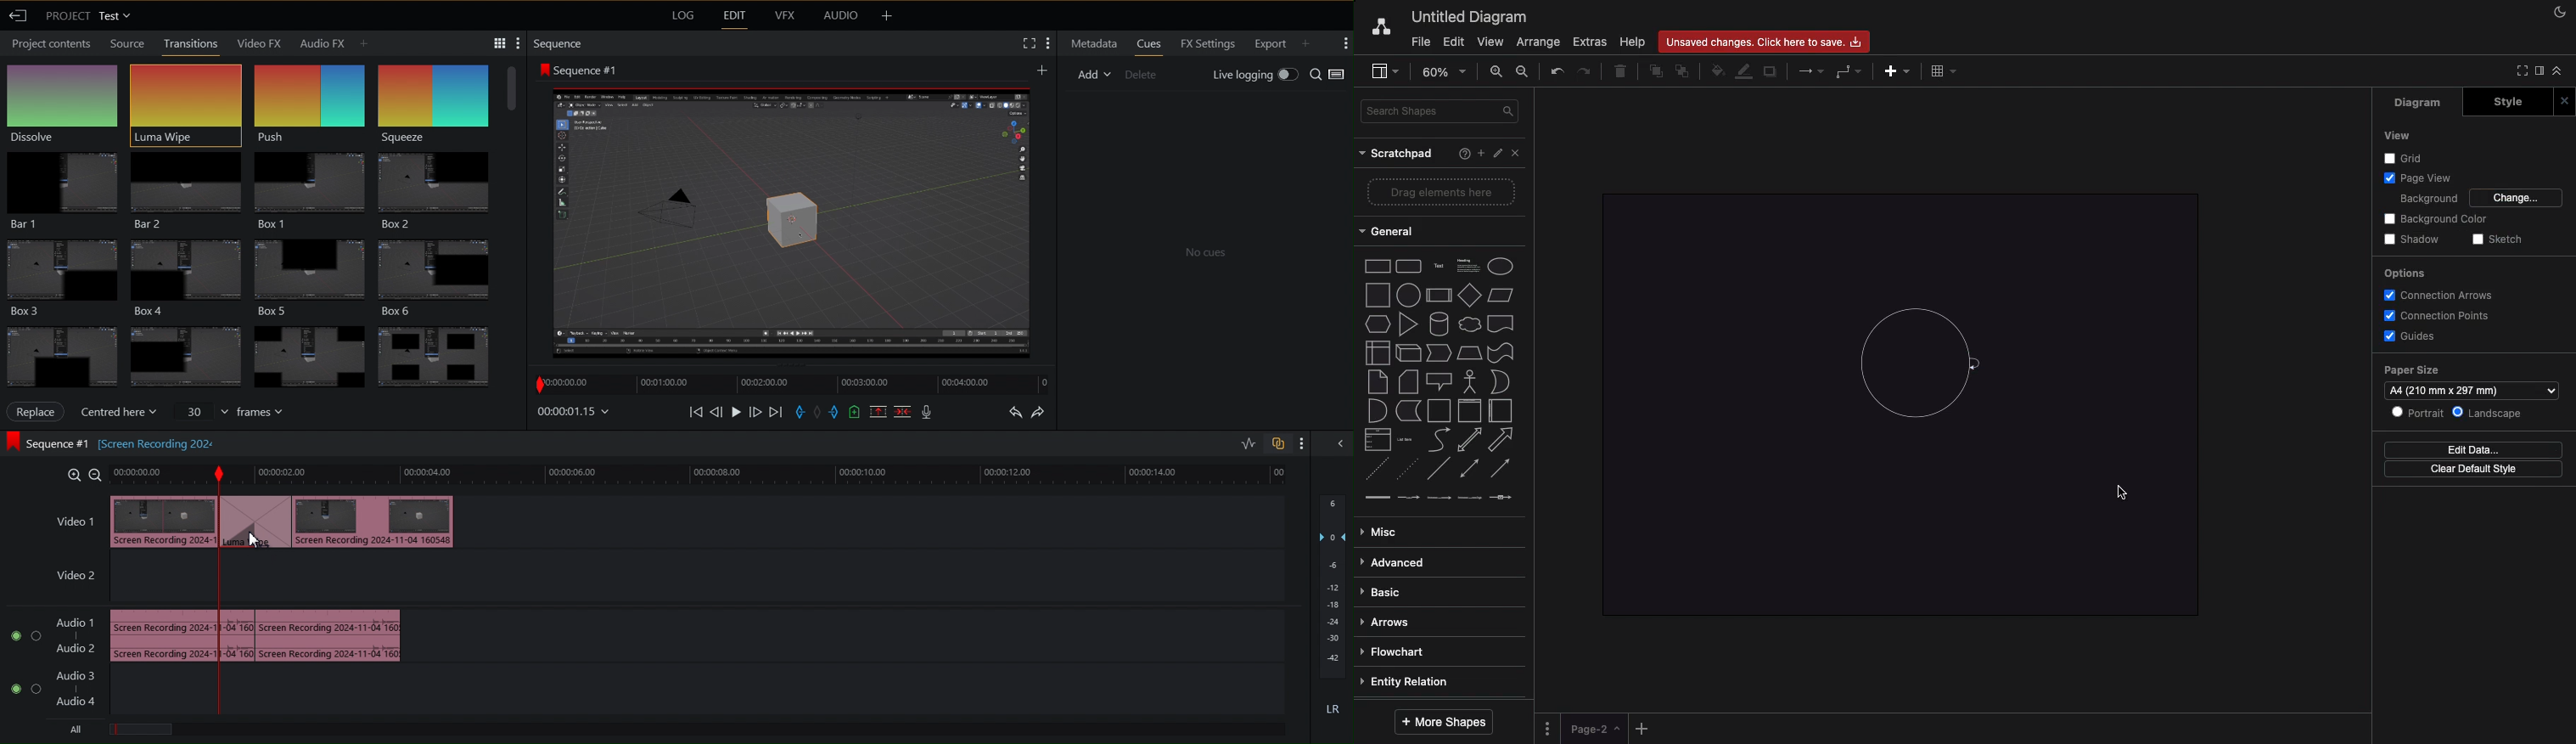 This screenshot has height=756, width=2576. Describe the element at coordinates (66, 101) in the screenshot. I see `Dissolve` at that location.